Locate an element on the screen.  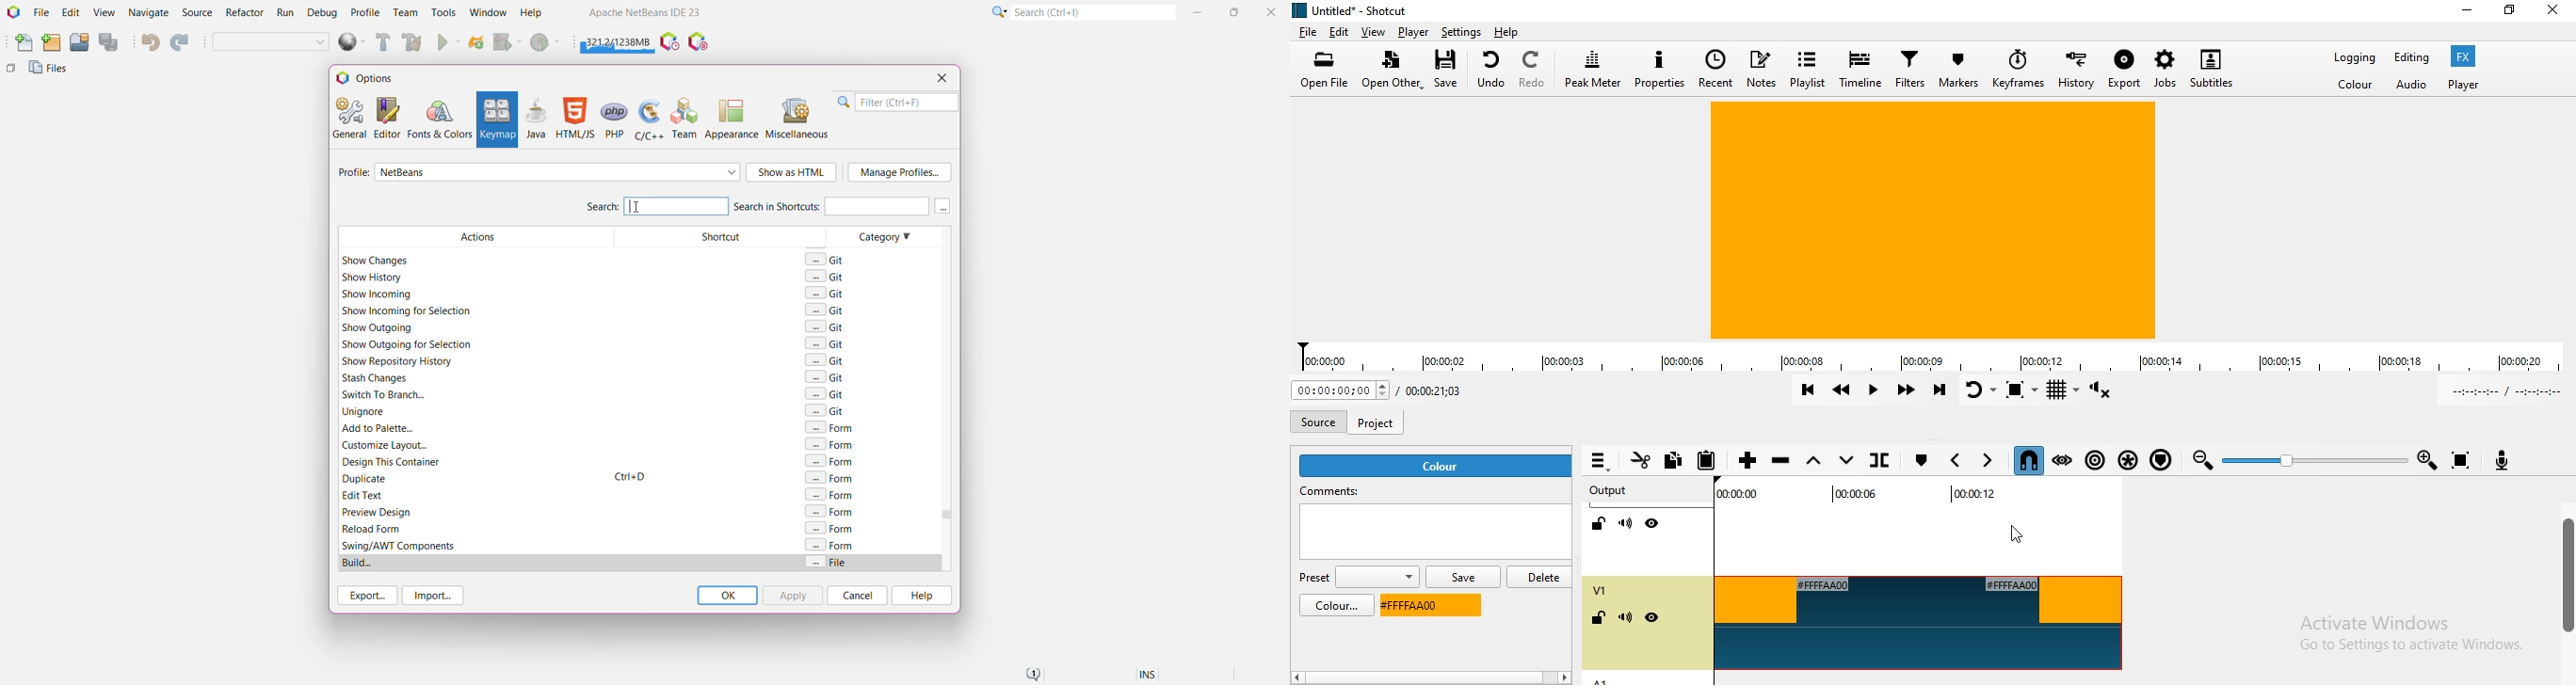
close is located at coordinates (2557, 11).